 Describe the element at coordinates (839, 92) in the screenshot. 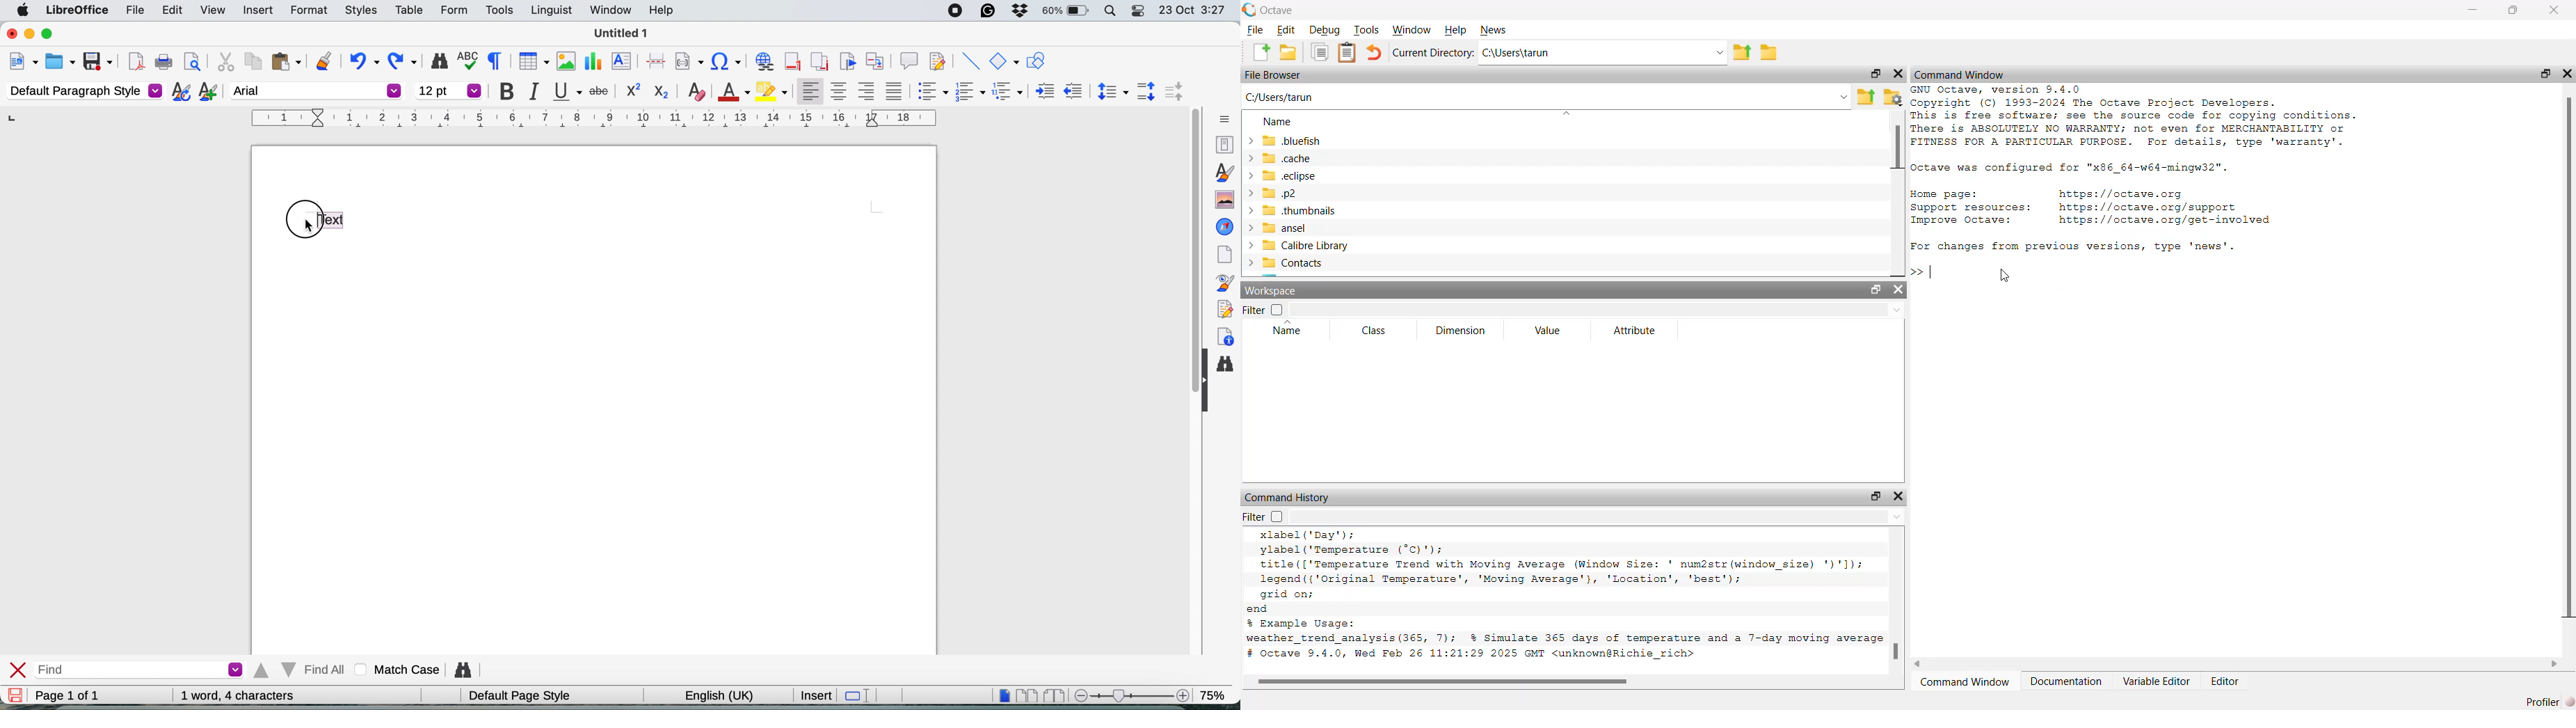

I see `align center` at that location.